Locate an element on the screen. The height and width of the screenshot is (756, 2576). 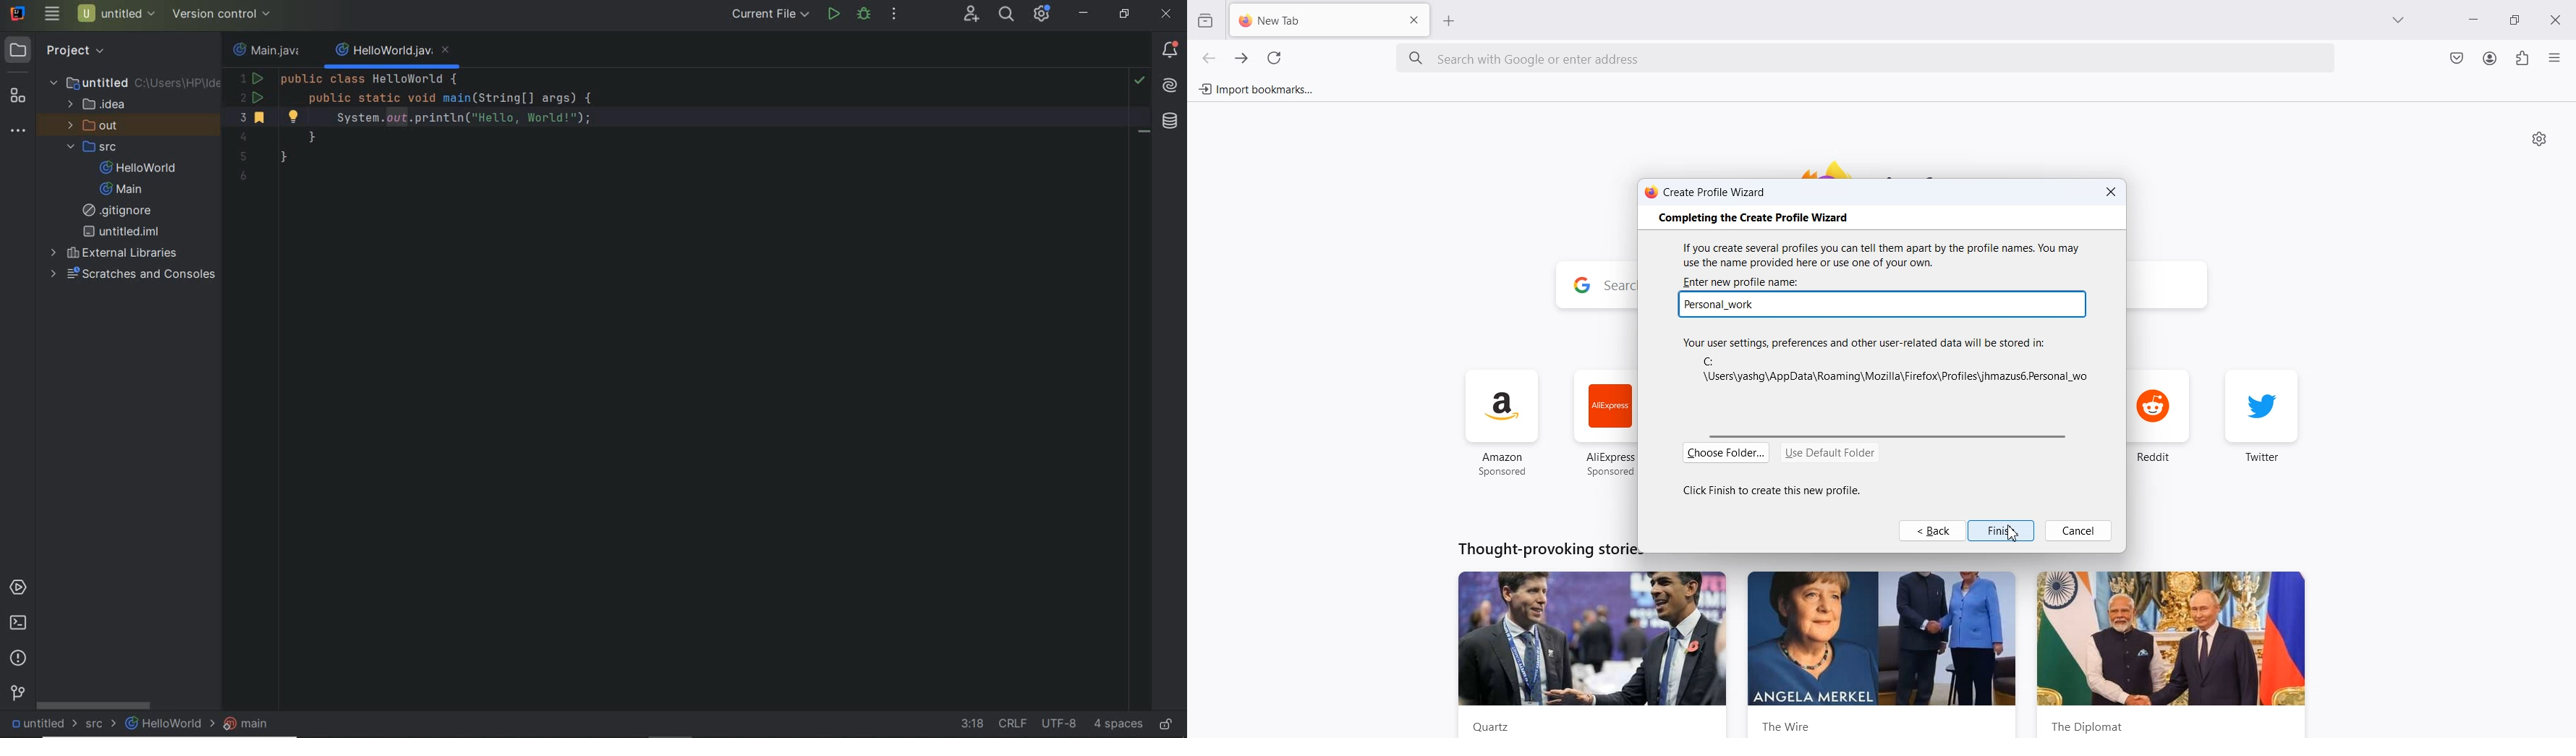
CRLF(line separator) is located at coordinates (1012, 720).